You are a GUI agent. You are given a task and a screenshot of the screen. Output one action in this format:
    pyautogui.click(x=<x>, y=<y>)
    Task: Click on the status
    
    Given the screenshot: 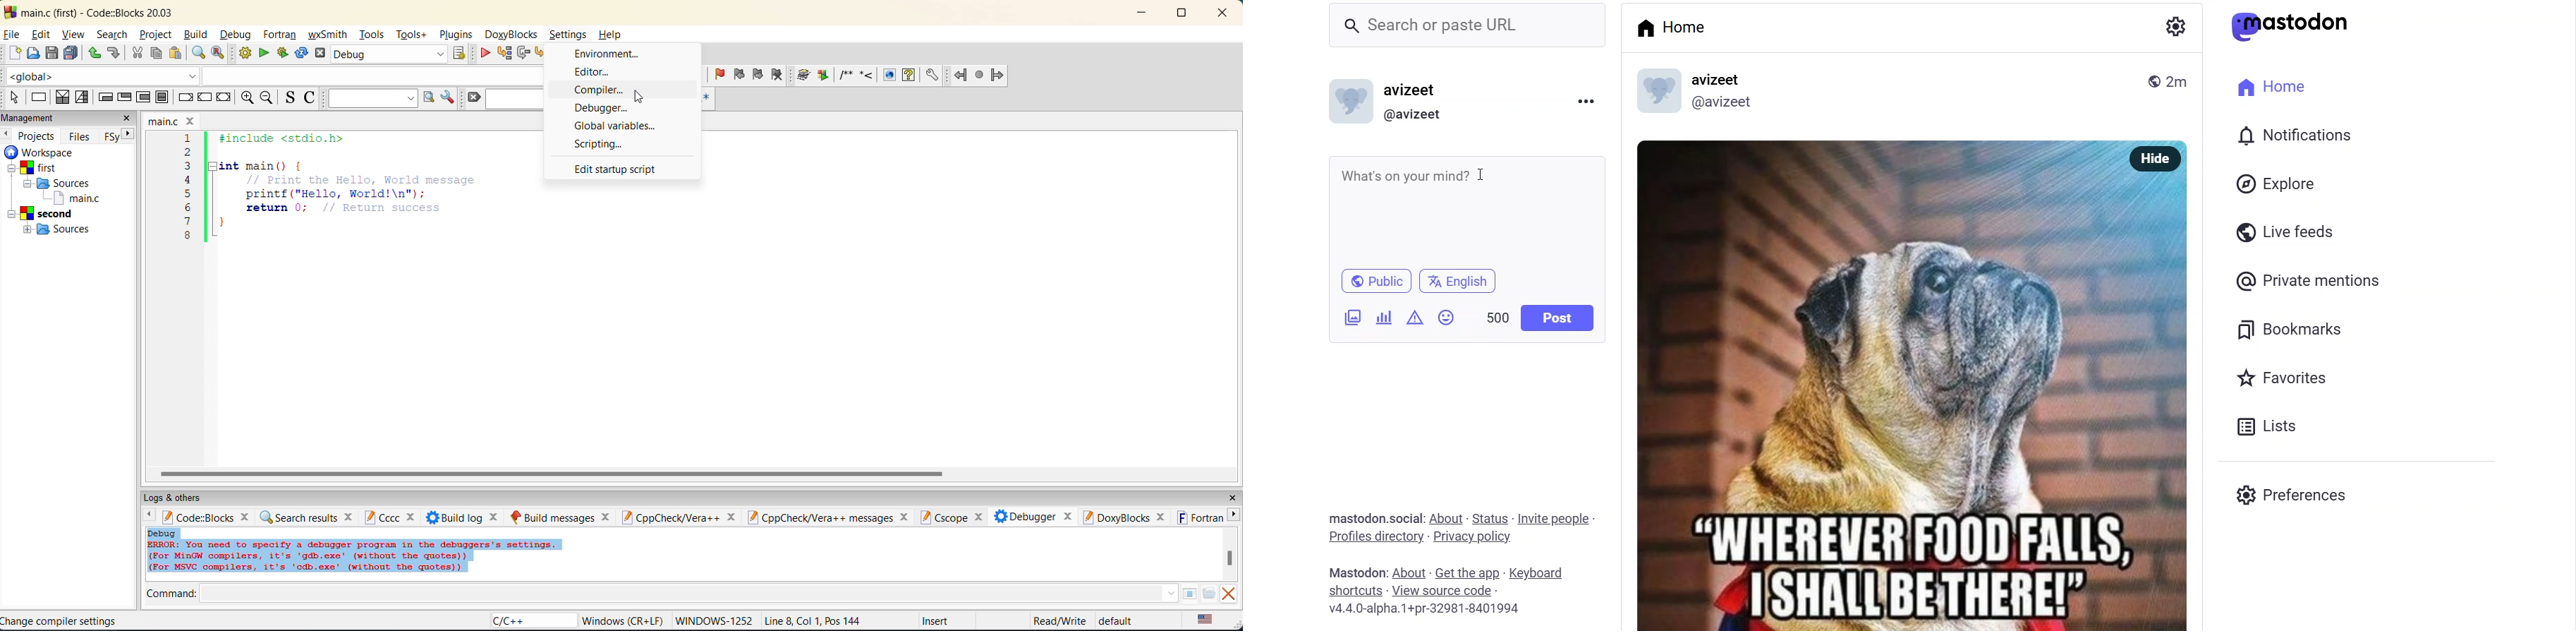 What is the action you would take?
    pyautogui.click(x=1488, y=517)
    